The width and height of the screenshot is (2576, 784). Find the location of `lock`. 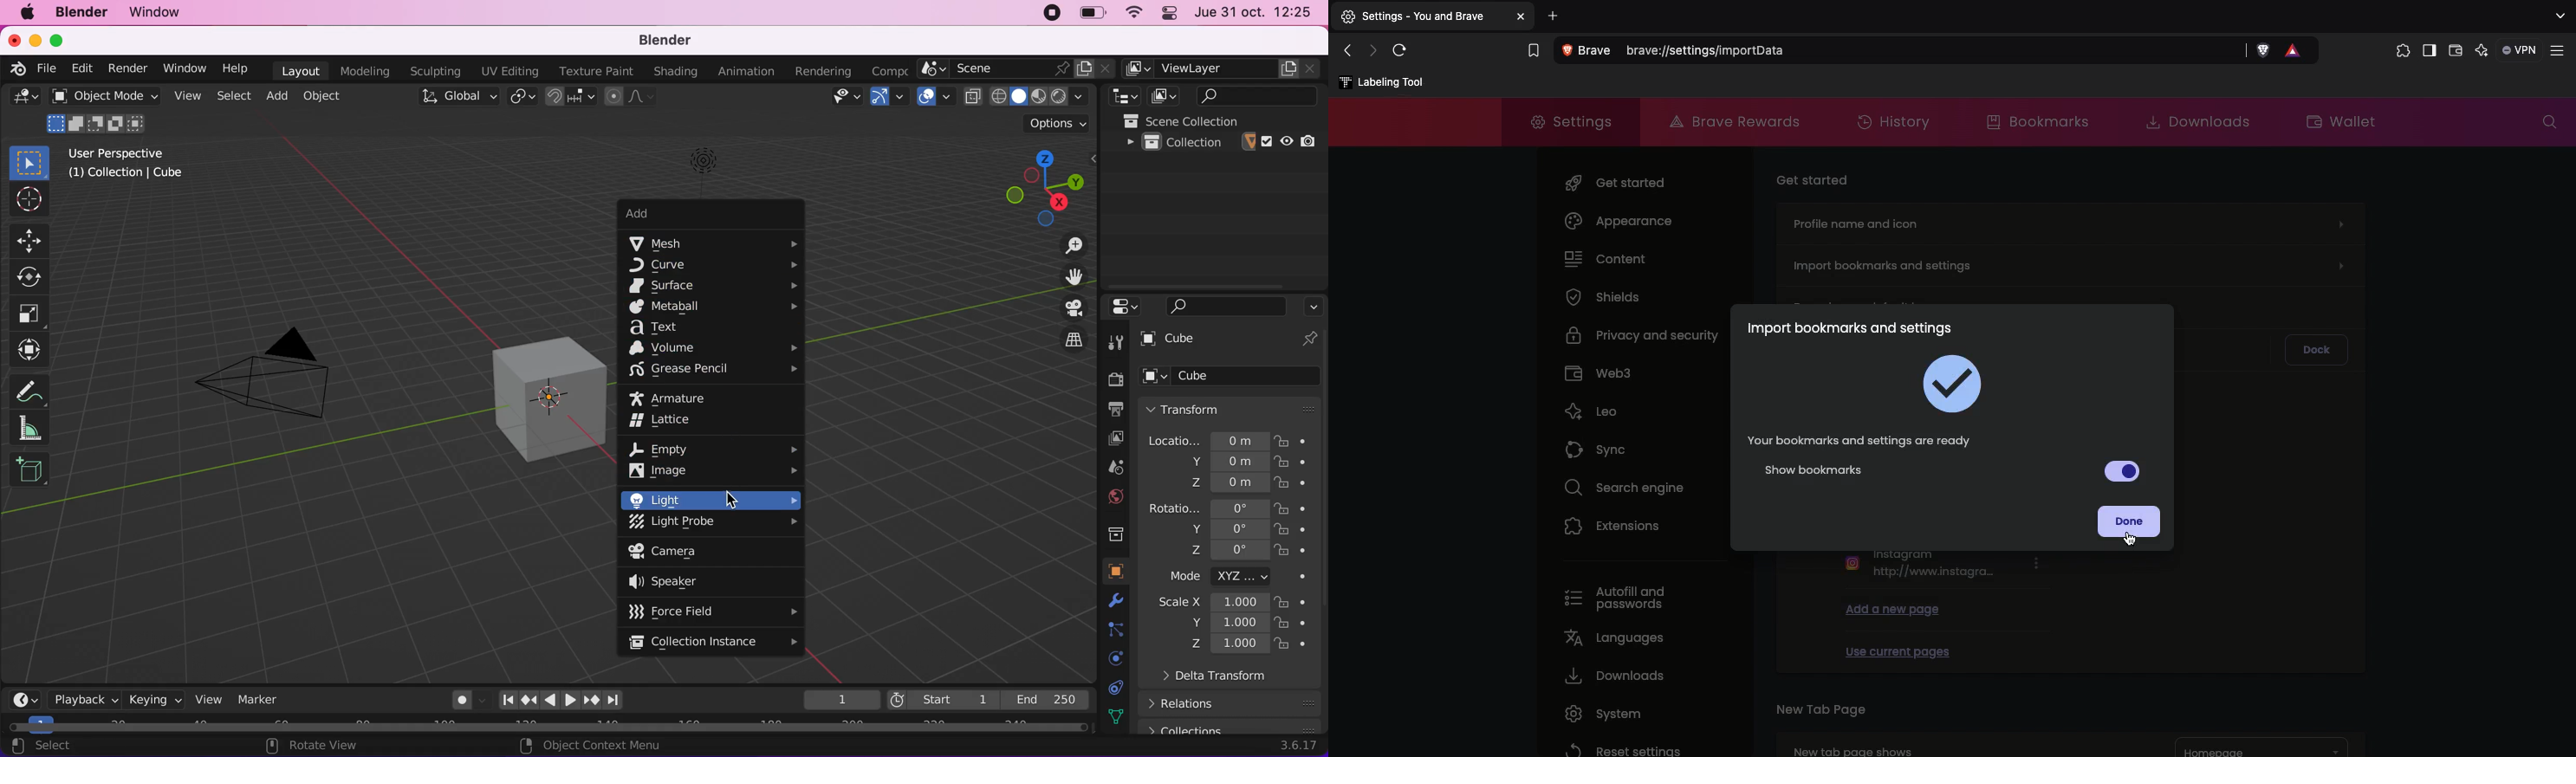

lock is located at coordinates (1302, 644).